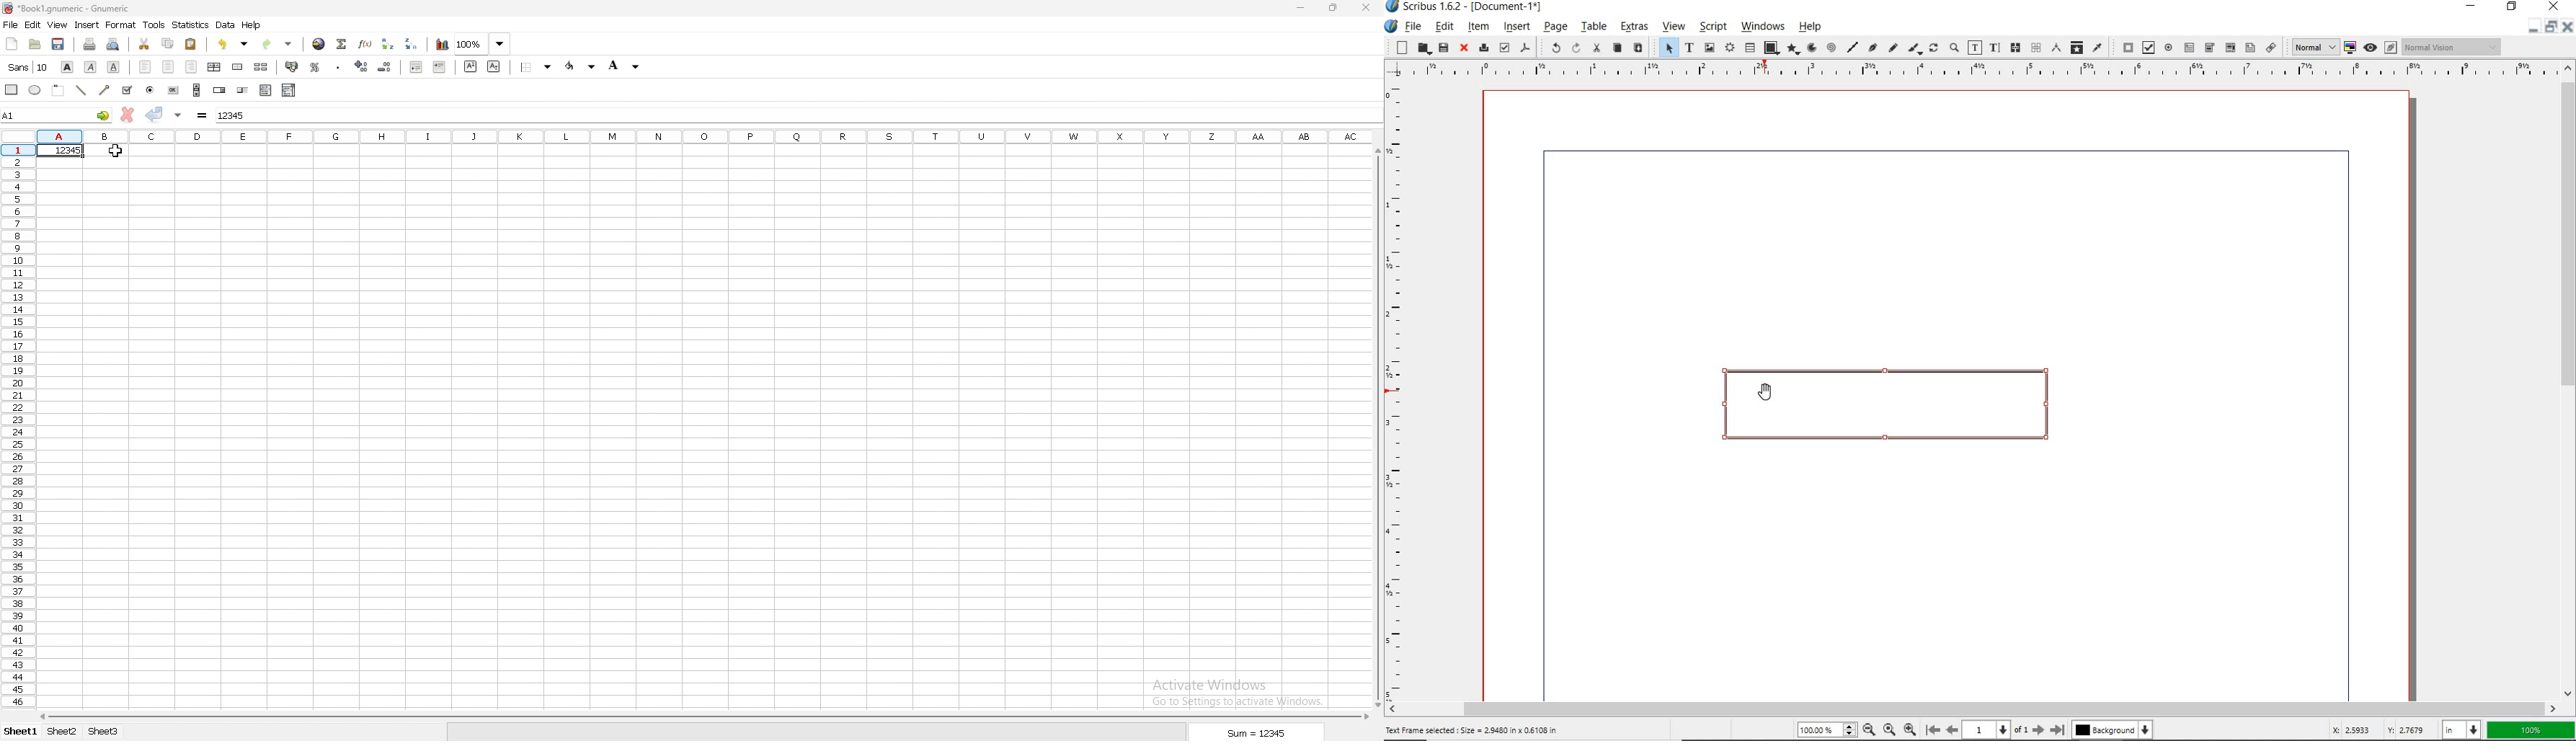  What do you see at coordinates (1711, 27) in the screenshot?
I see `script` at bounding box center [1711, 27].